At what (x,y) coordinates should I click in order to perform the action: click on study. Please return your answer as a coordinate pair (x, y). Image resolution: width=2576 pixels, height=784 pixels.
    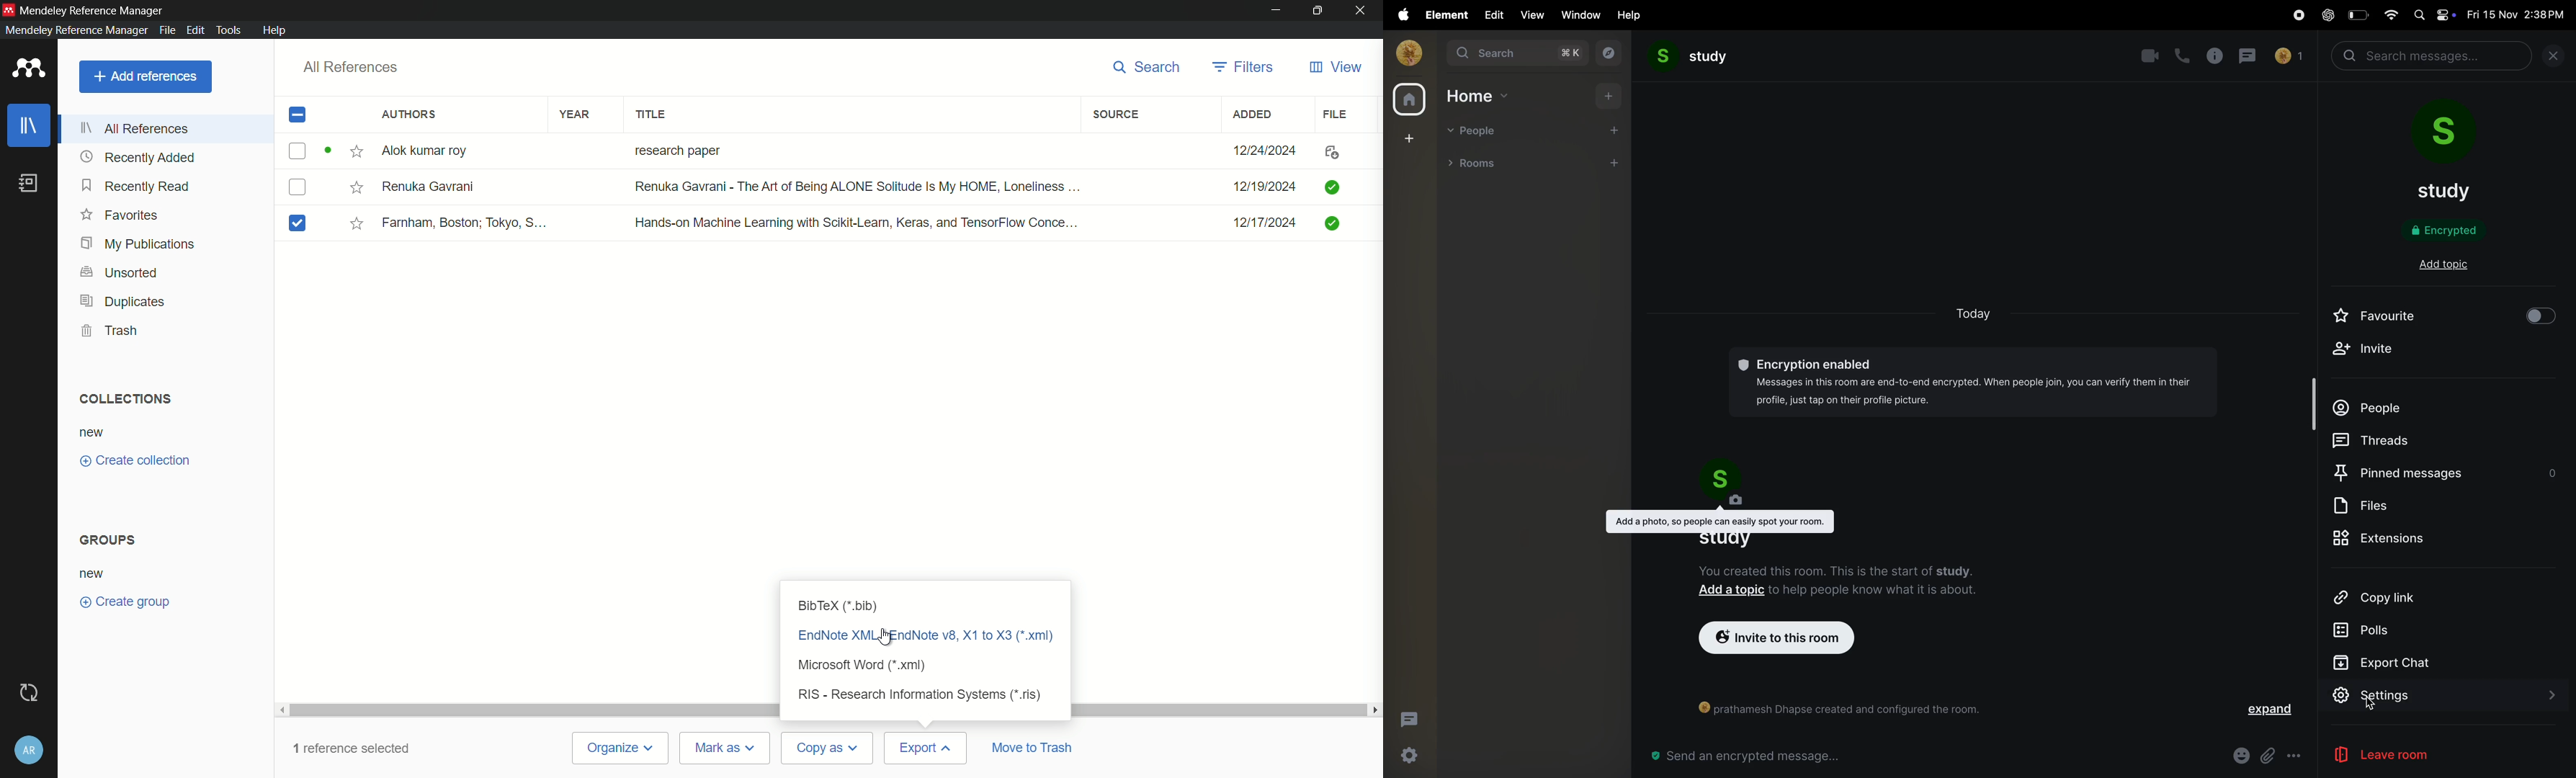
    Looking at the image, I should click on (1723, 539).